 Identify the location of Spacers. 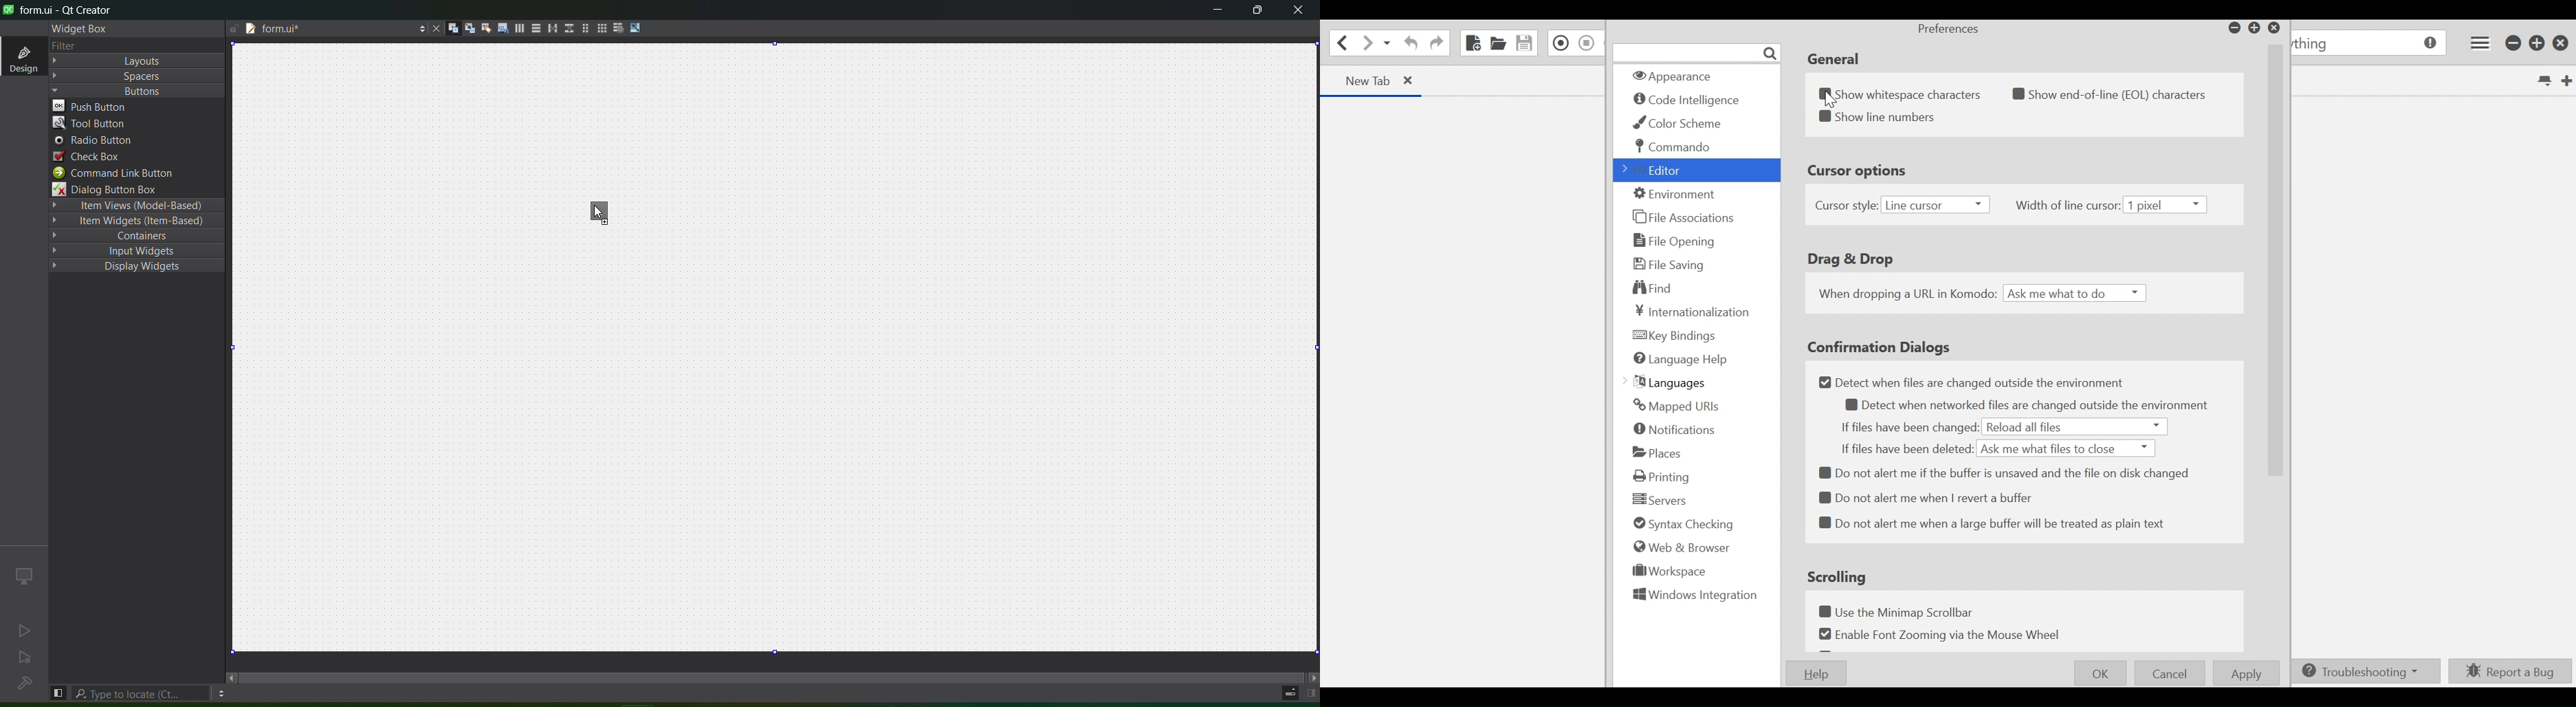
(138, 76).